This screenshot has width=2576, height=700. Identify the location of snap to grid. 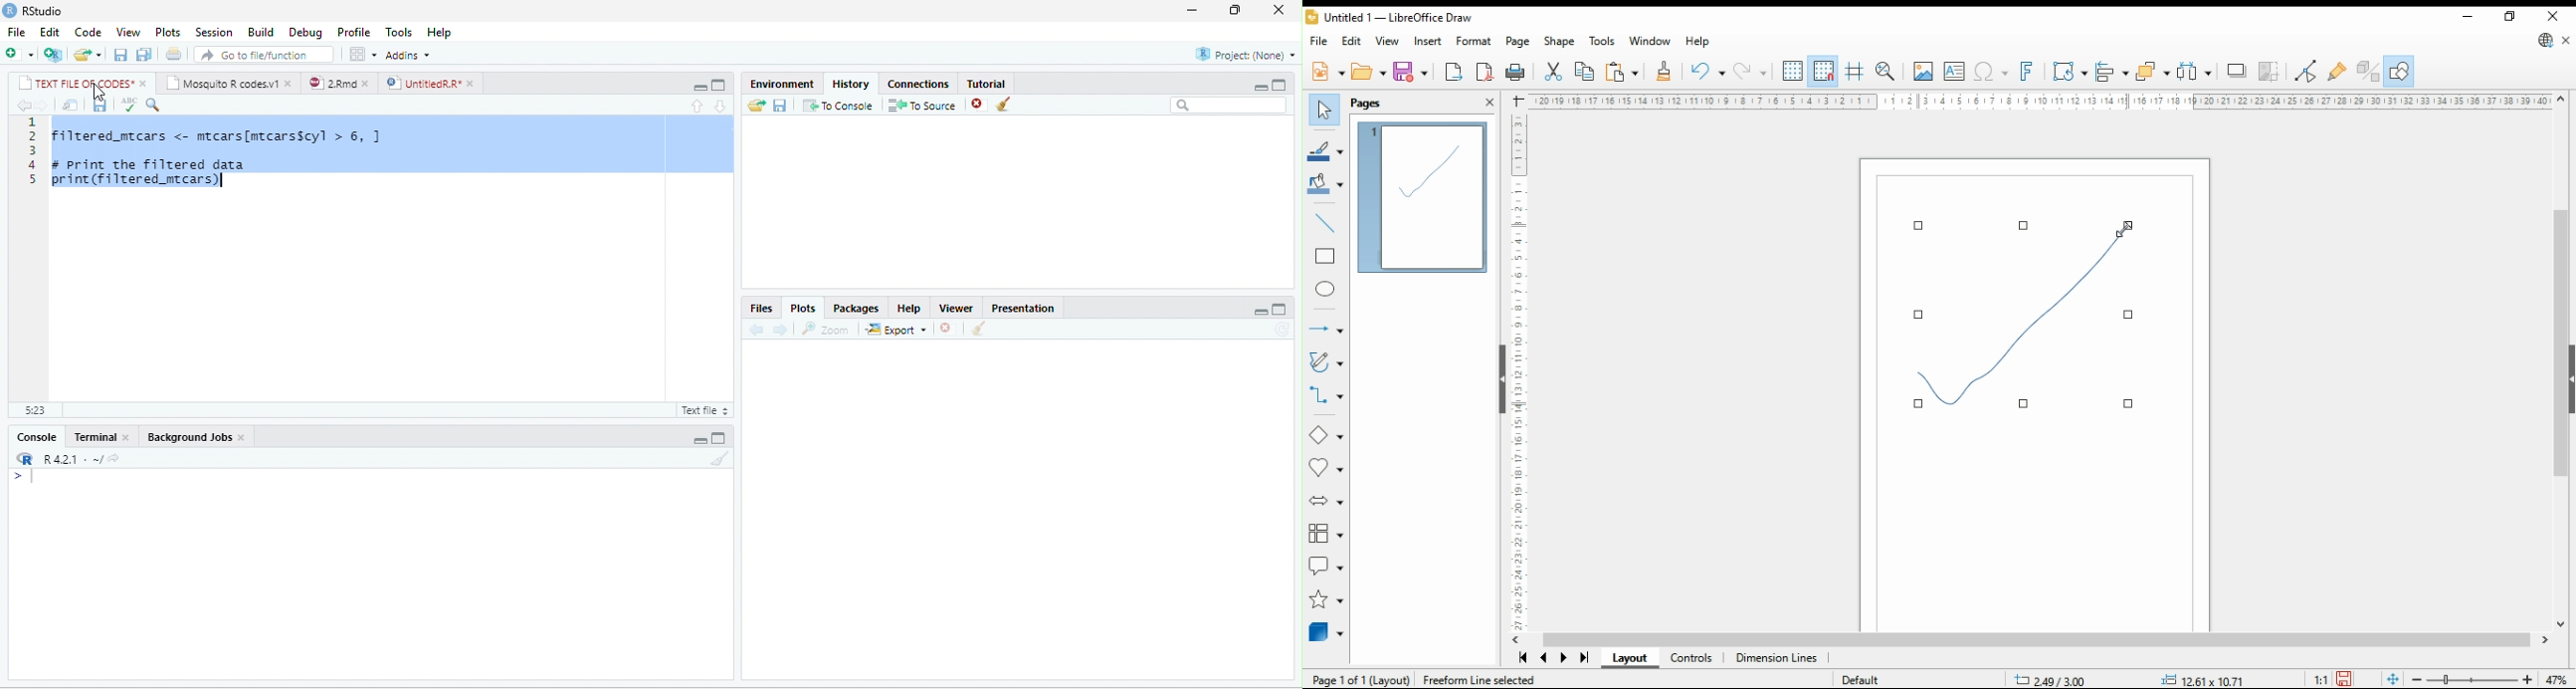
(1825, 72).